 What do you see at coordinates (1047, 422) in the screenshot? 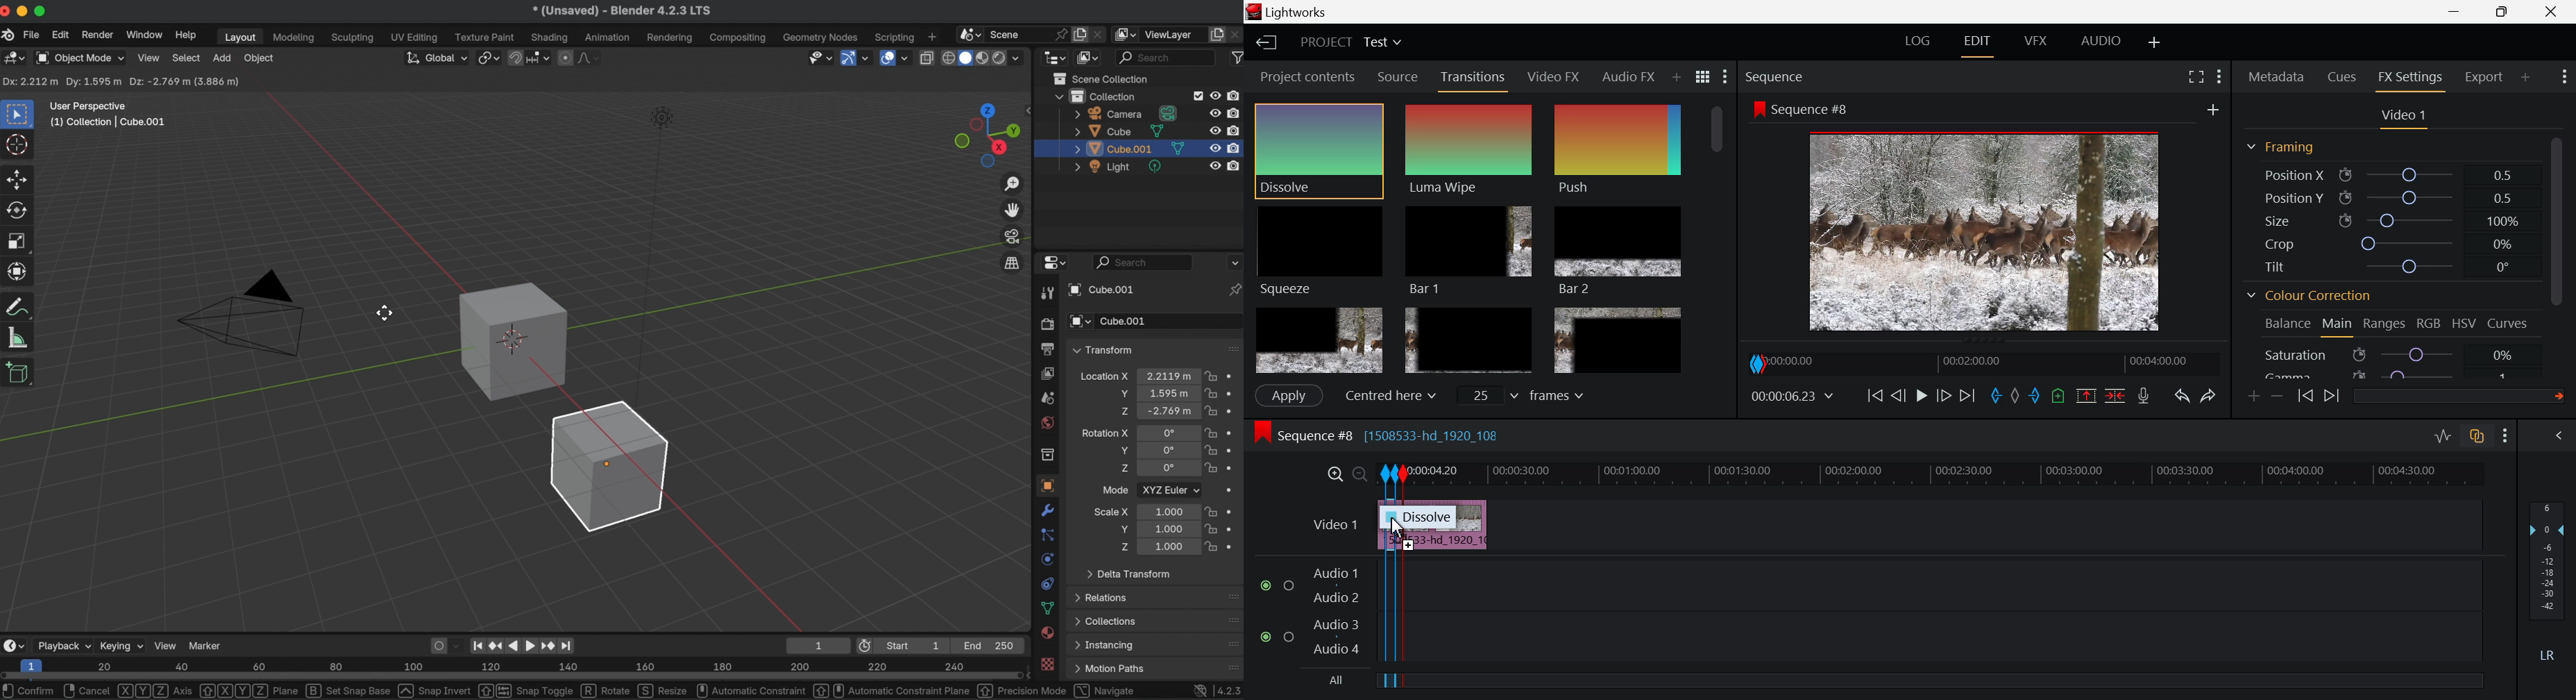
I see `world` at bounding box center [1047, 422].